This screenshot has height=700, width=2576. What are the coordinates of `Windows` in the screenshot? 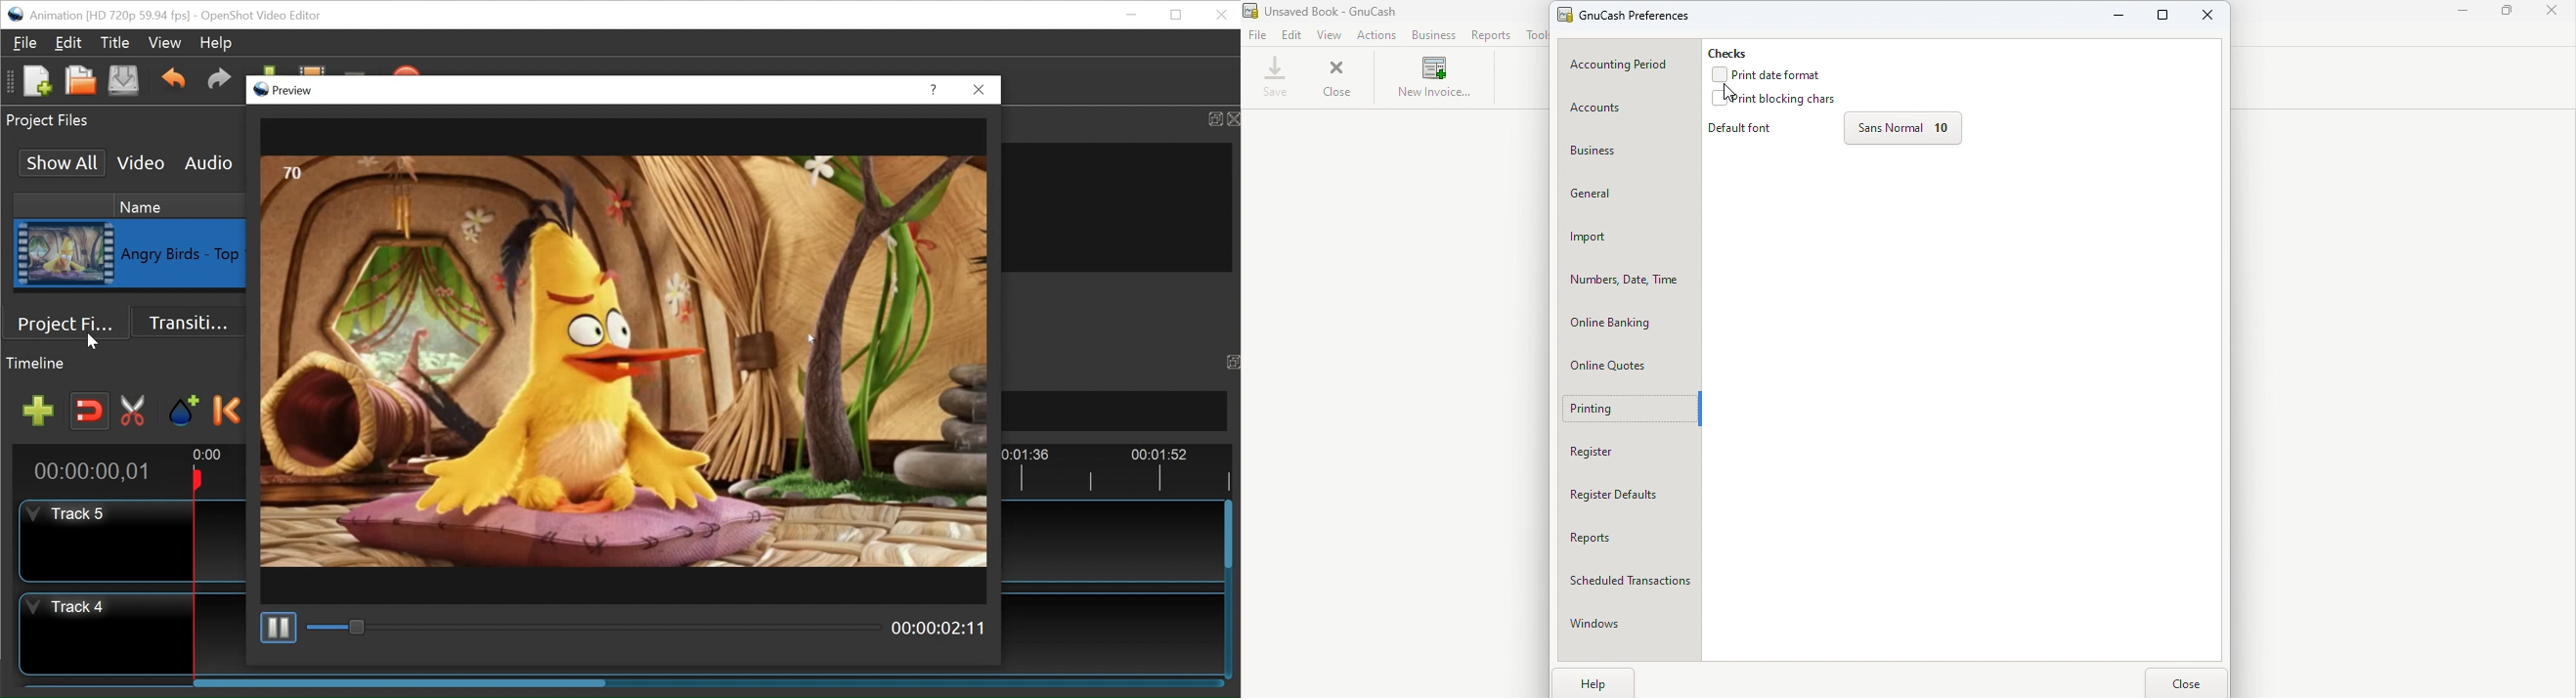 It's located at (1628, 627).